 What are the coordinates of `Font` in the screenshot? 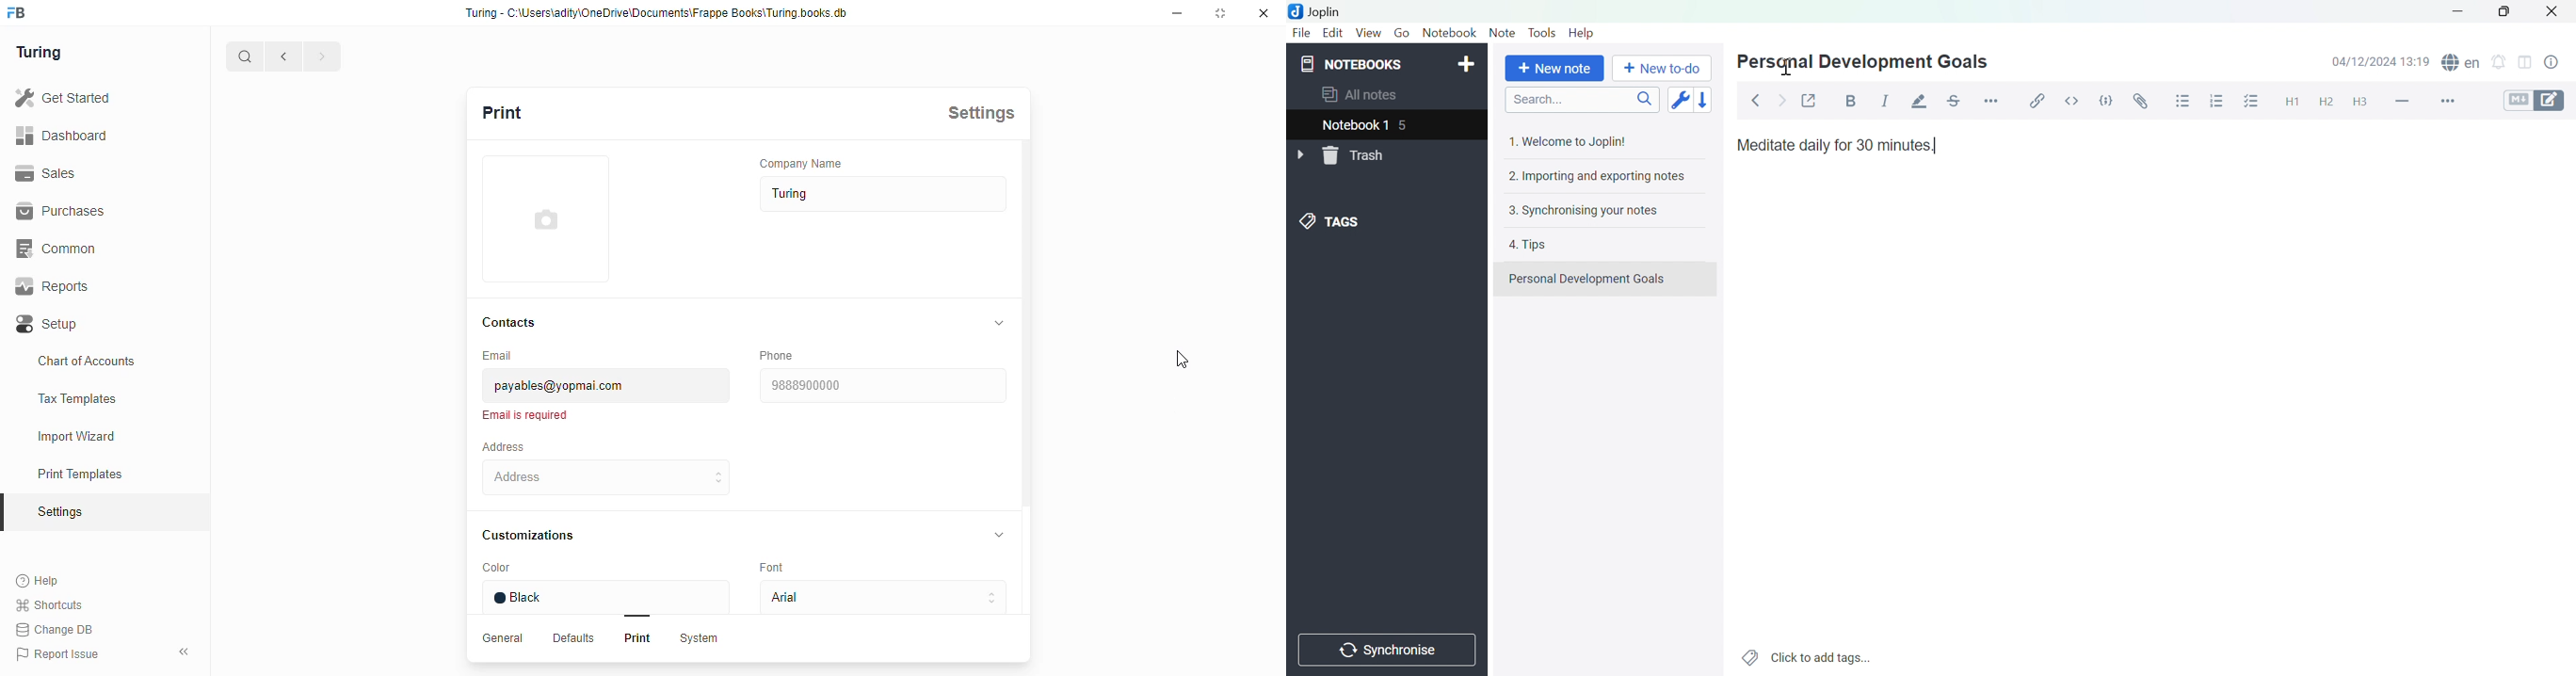 It's located at (781, 569).